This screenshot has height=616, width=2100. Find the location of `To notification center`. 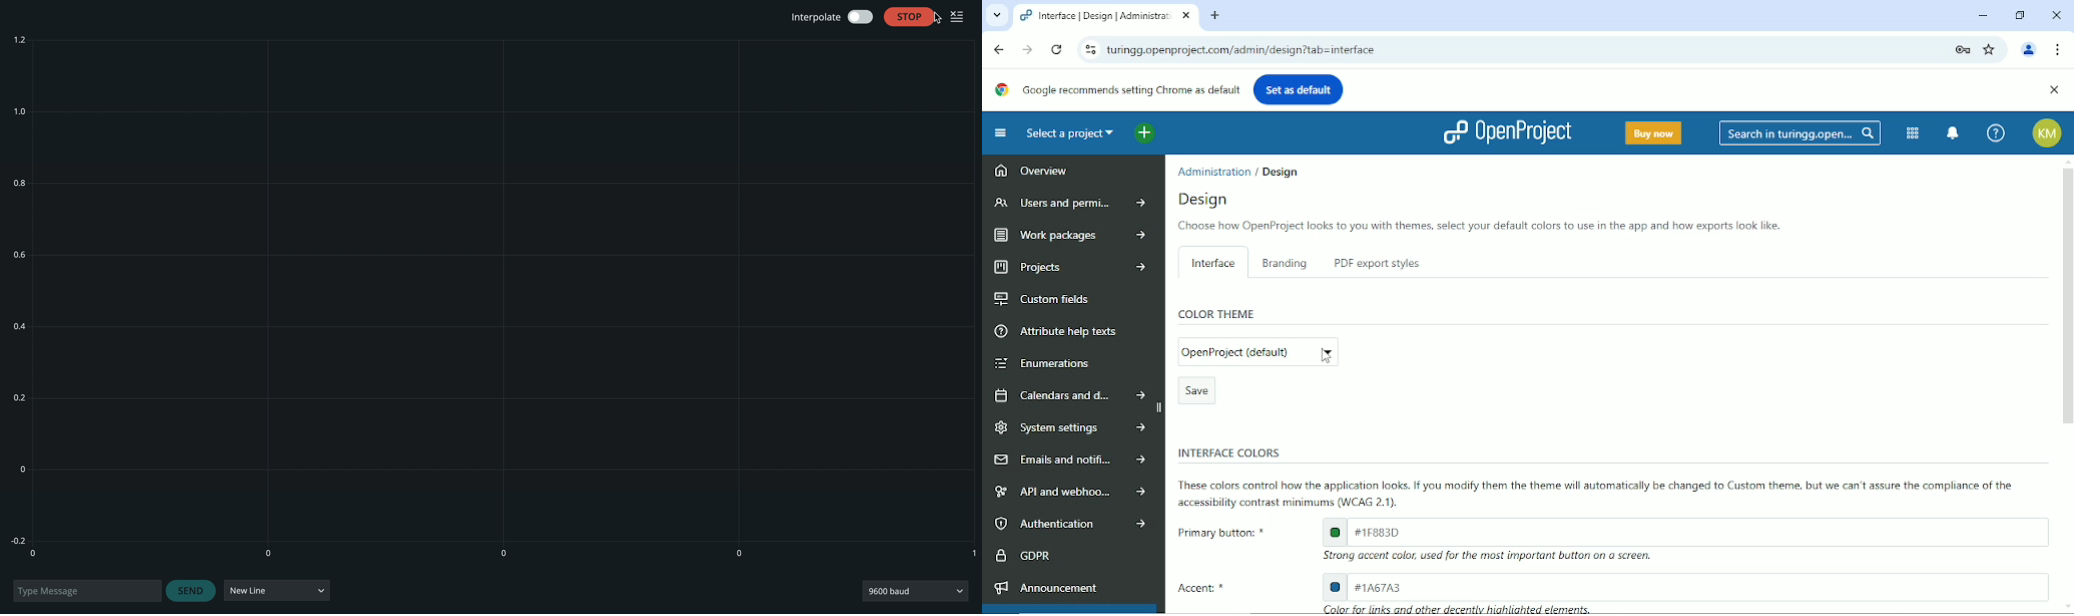

To notification center is located at coordinates (1954, 132).